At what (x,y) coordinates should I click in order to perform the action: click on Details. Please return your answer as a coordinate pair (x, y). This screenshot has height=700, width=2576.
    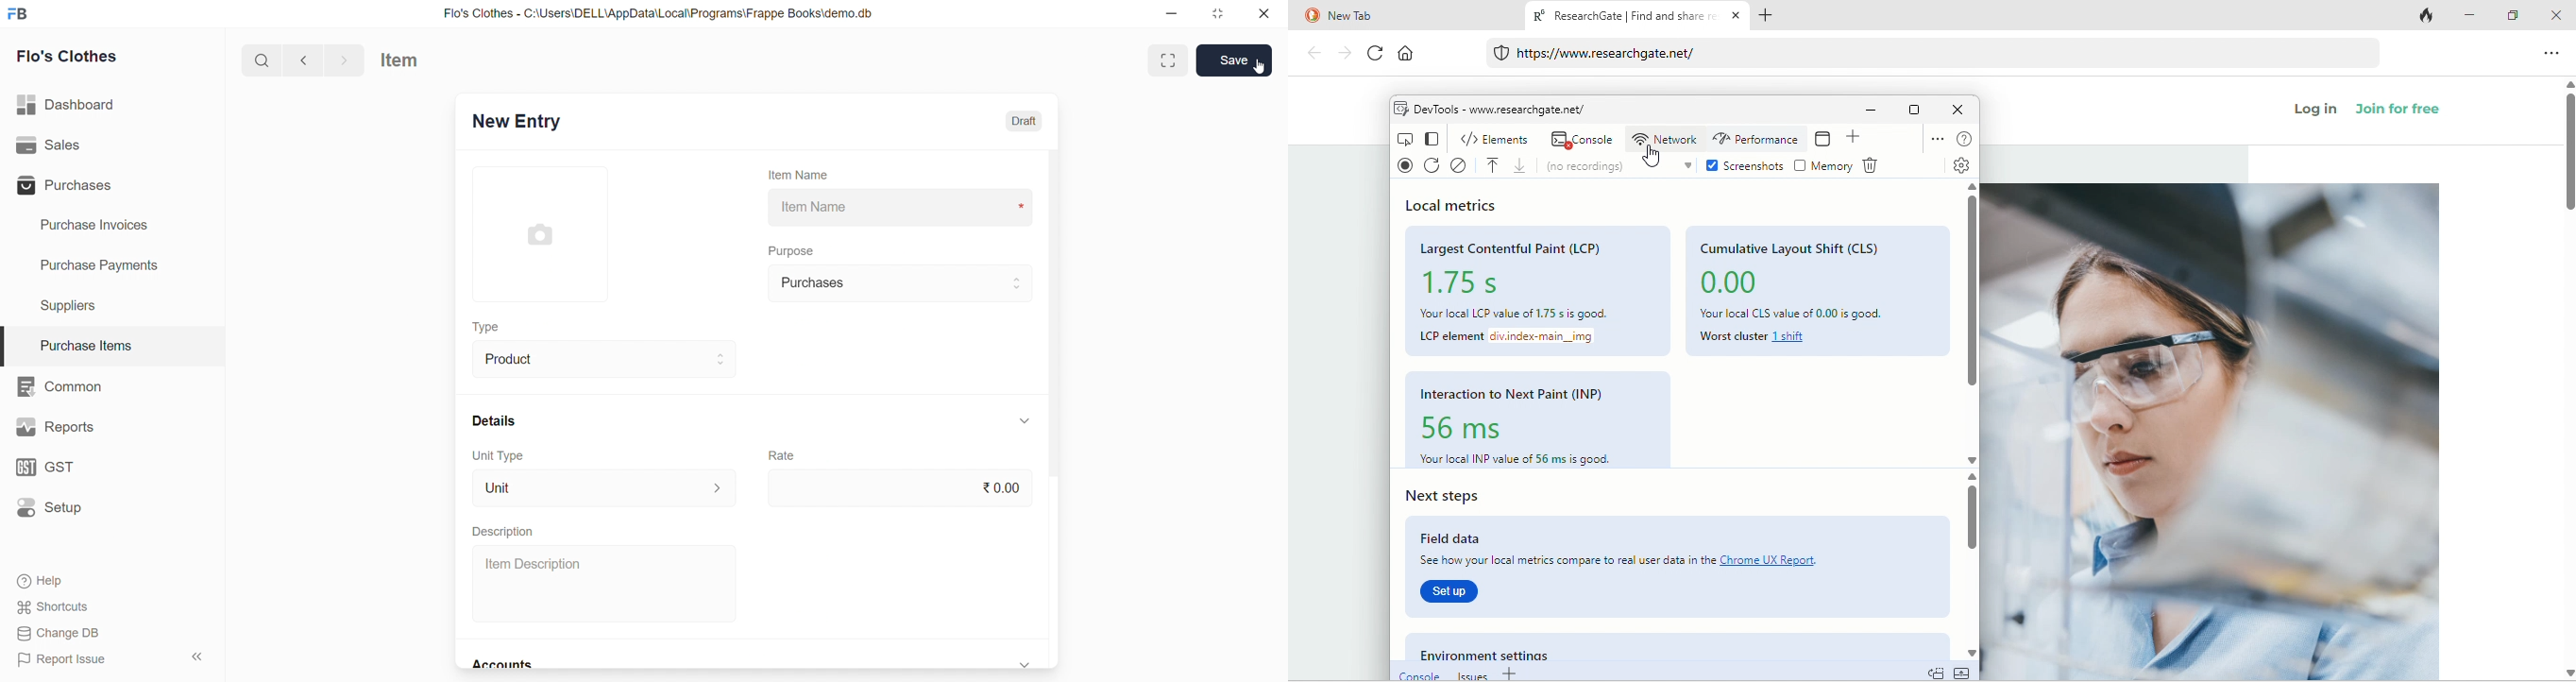
    Looking at the image, I should click on (491, 420).